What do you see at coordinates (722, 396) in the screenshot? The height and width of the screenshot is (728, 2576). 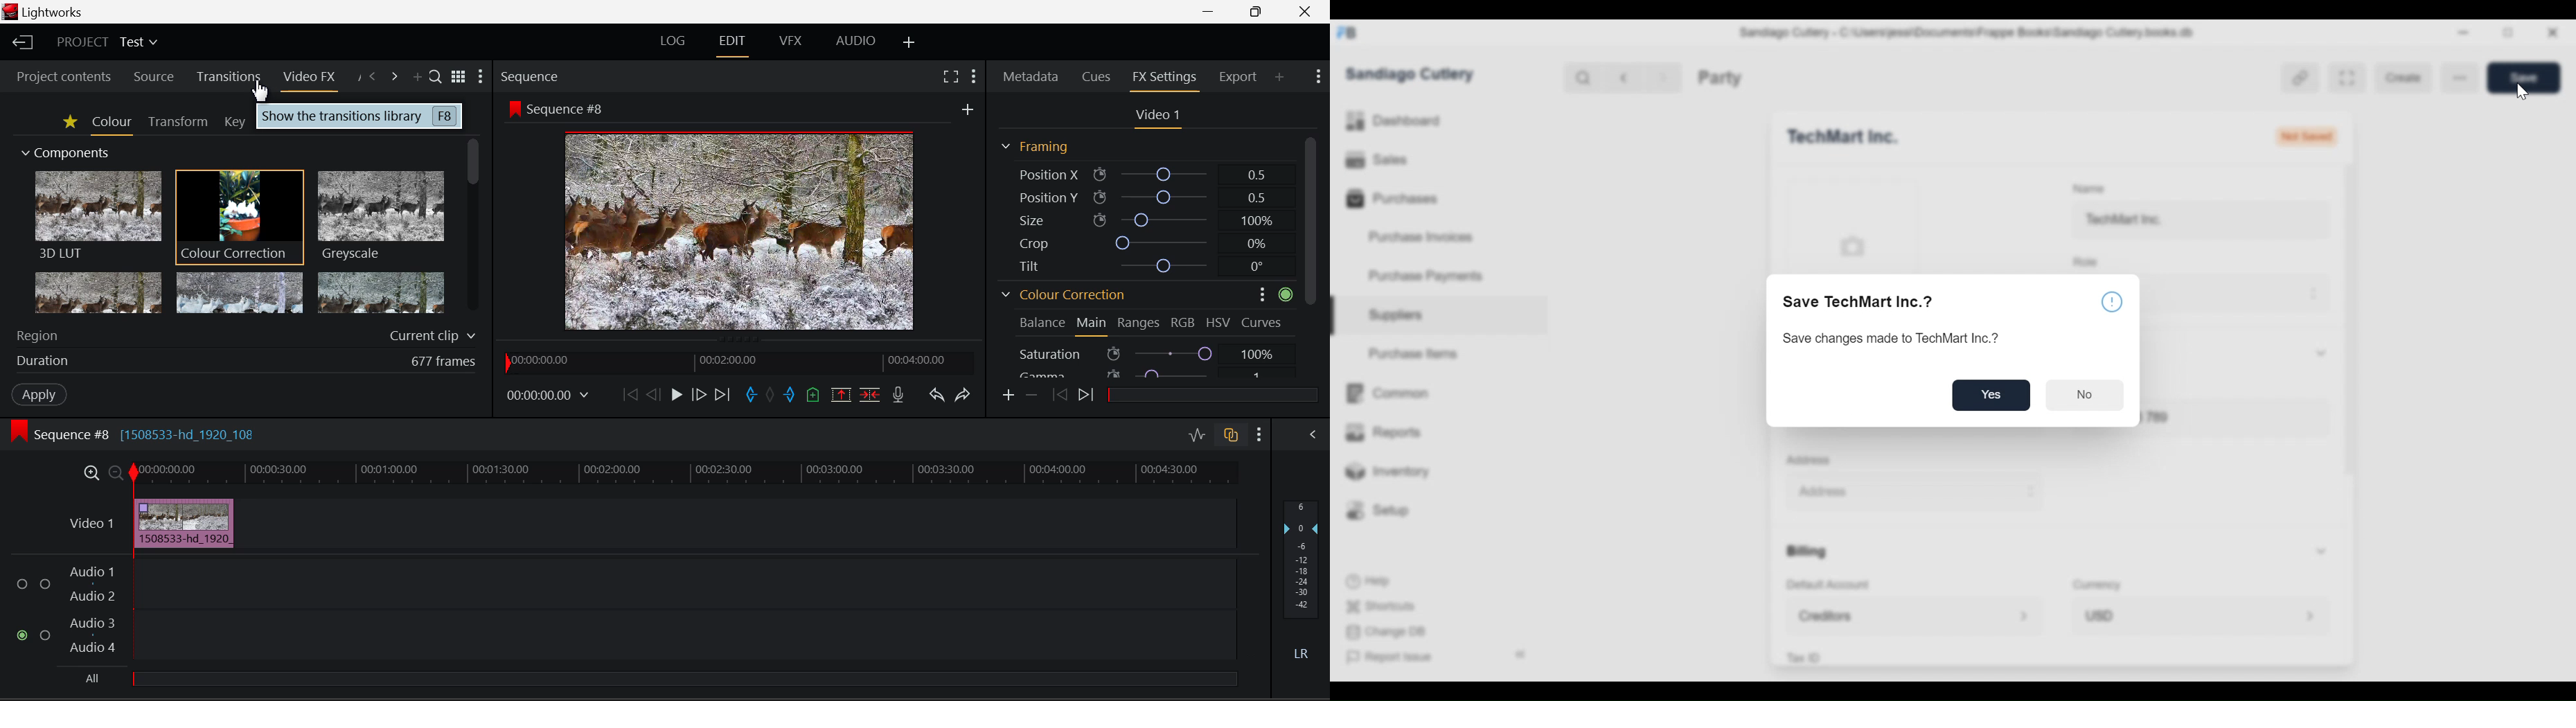 I see `To End` at bounding box center [722, 396].